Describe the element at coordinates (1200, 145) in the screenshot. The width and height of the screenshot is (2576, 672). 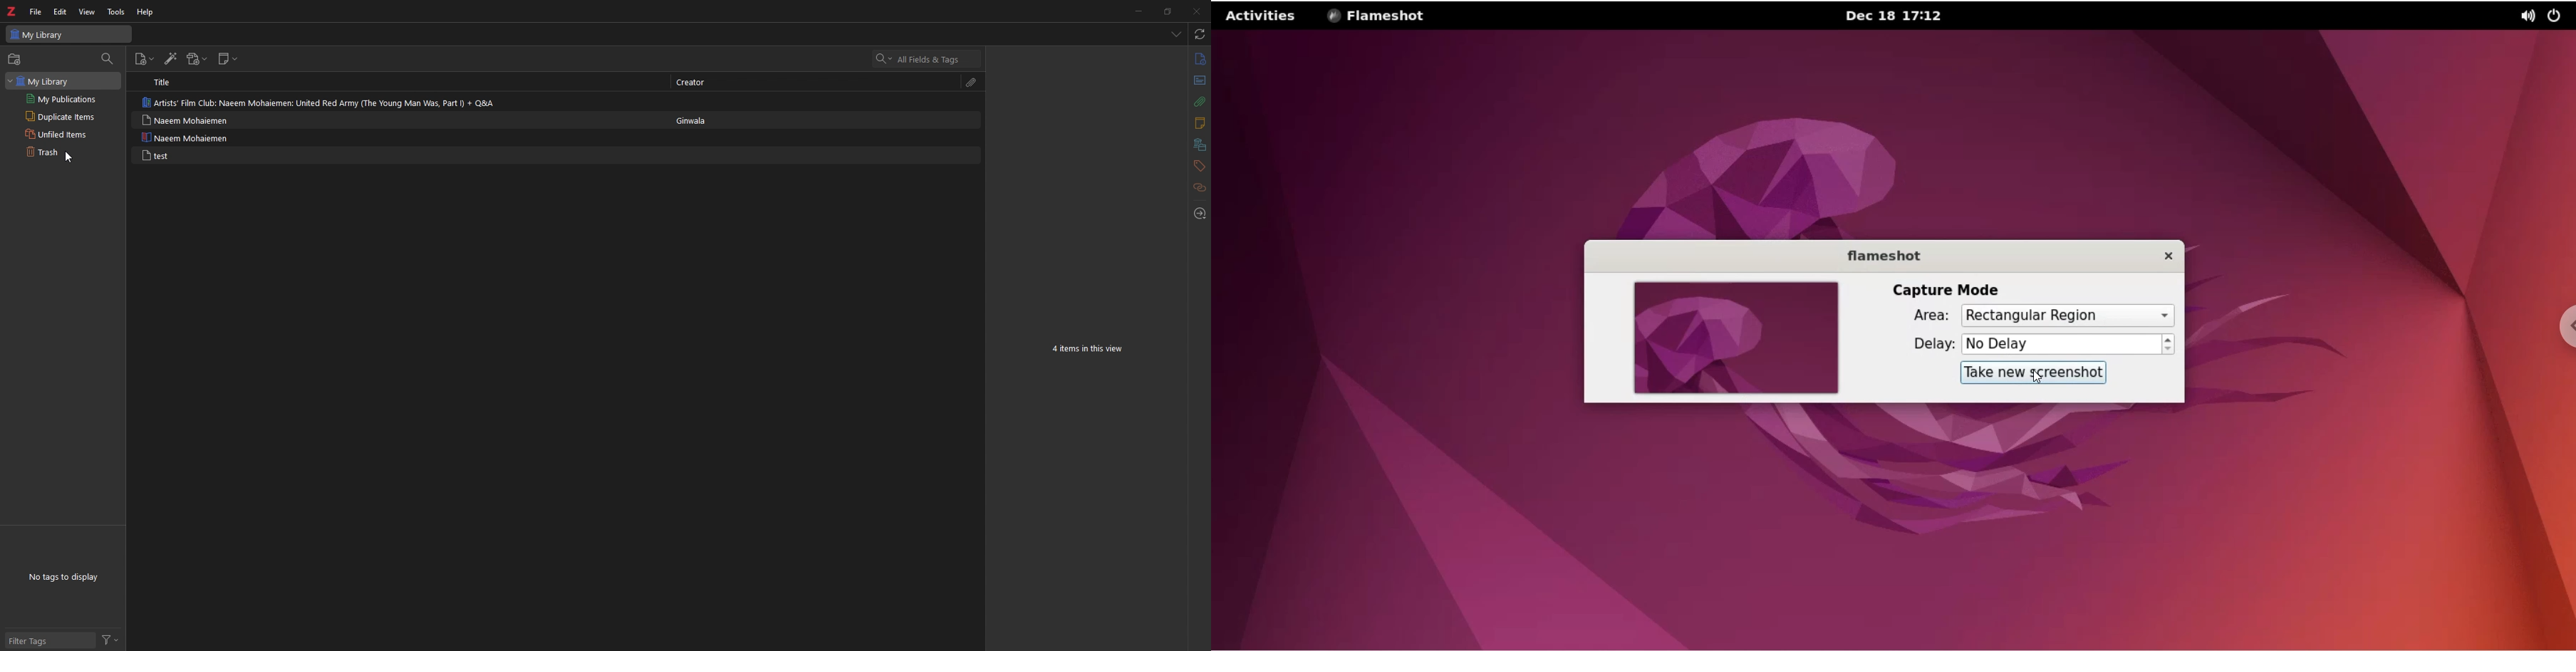
I see `libraries and collections` at that location.